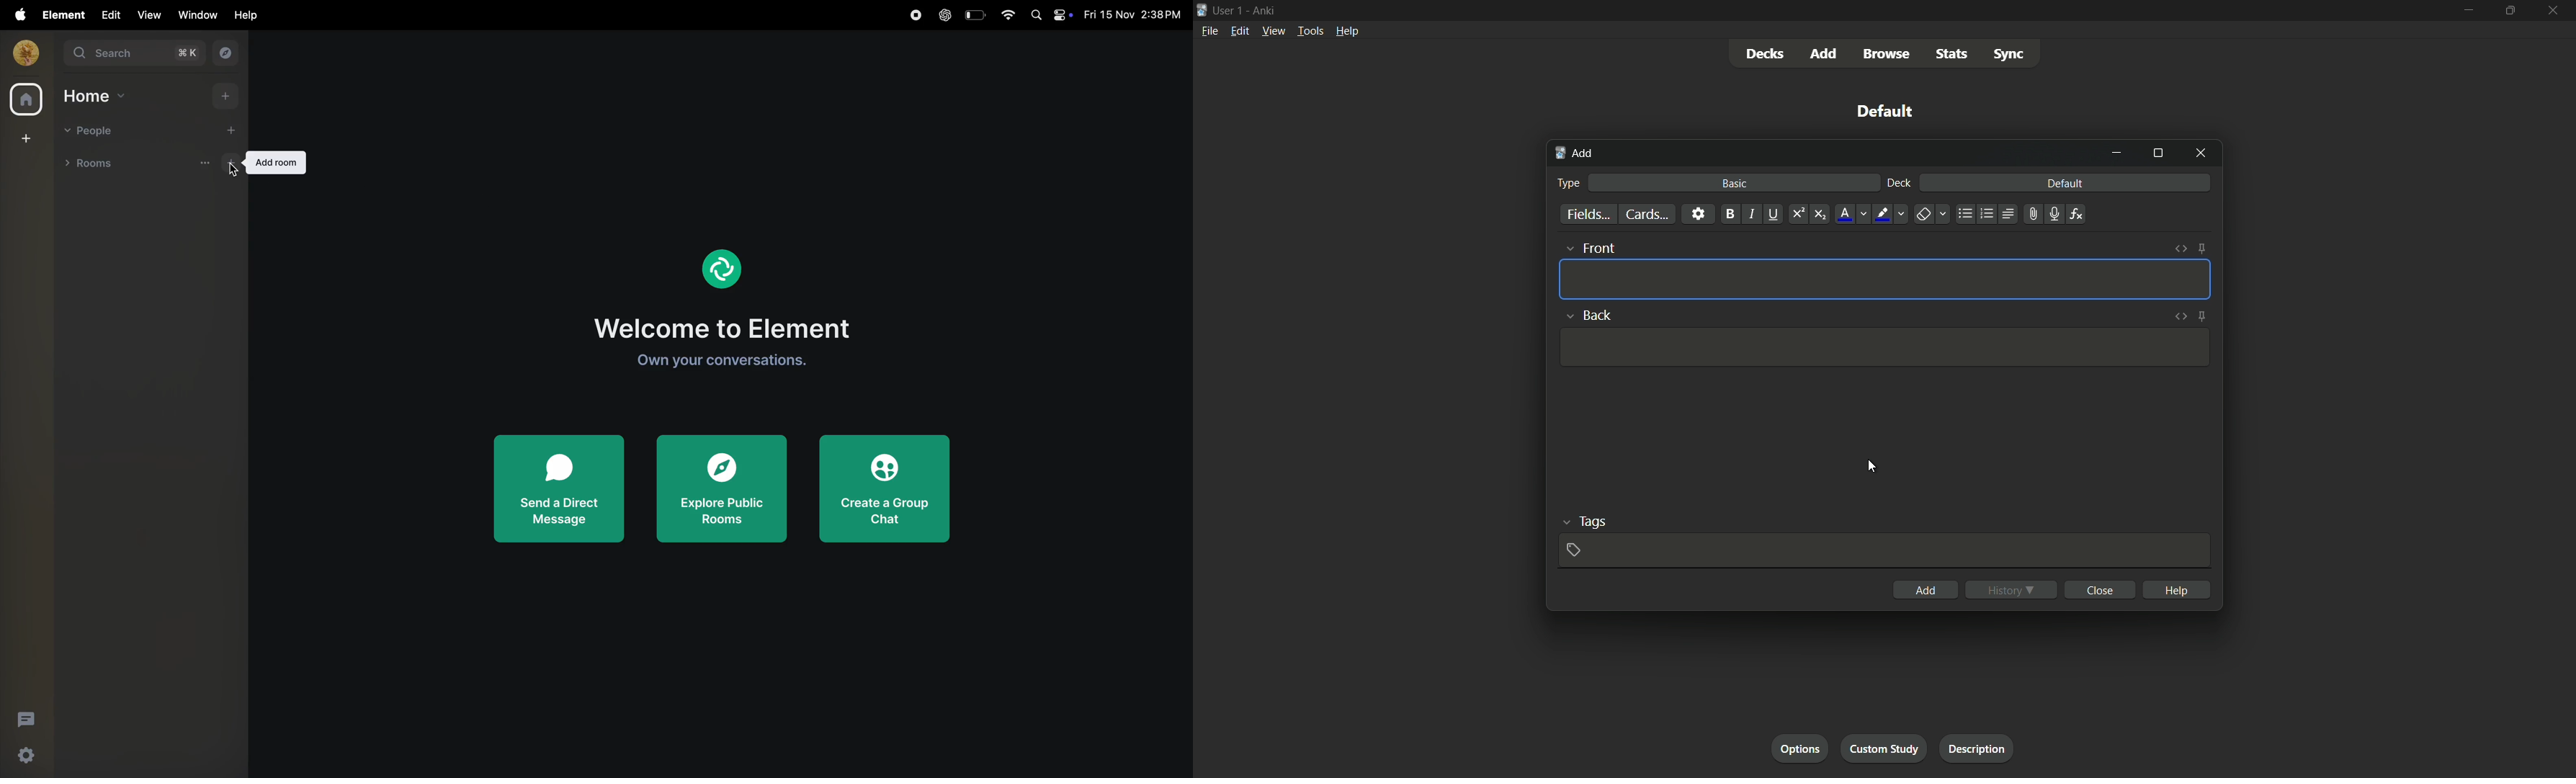 This screenshot has height=784, width=2576. Describe the element at coordinates (721, 491) in the screenshot. I see `explore public room` at that location.